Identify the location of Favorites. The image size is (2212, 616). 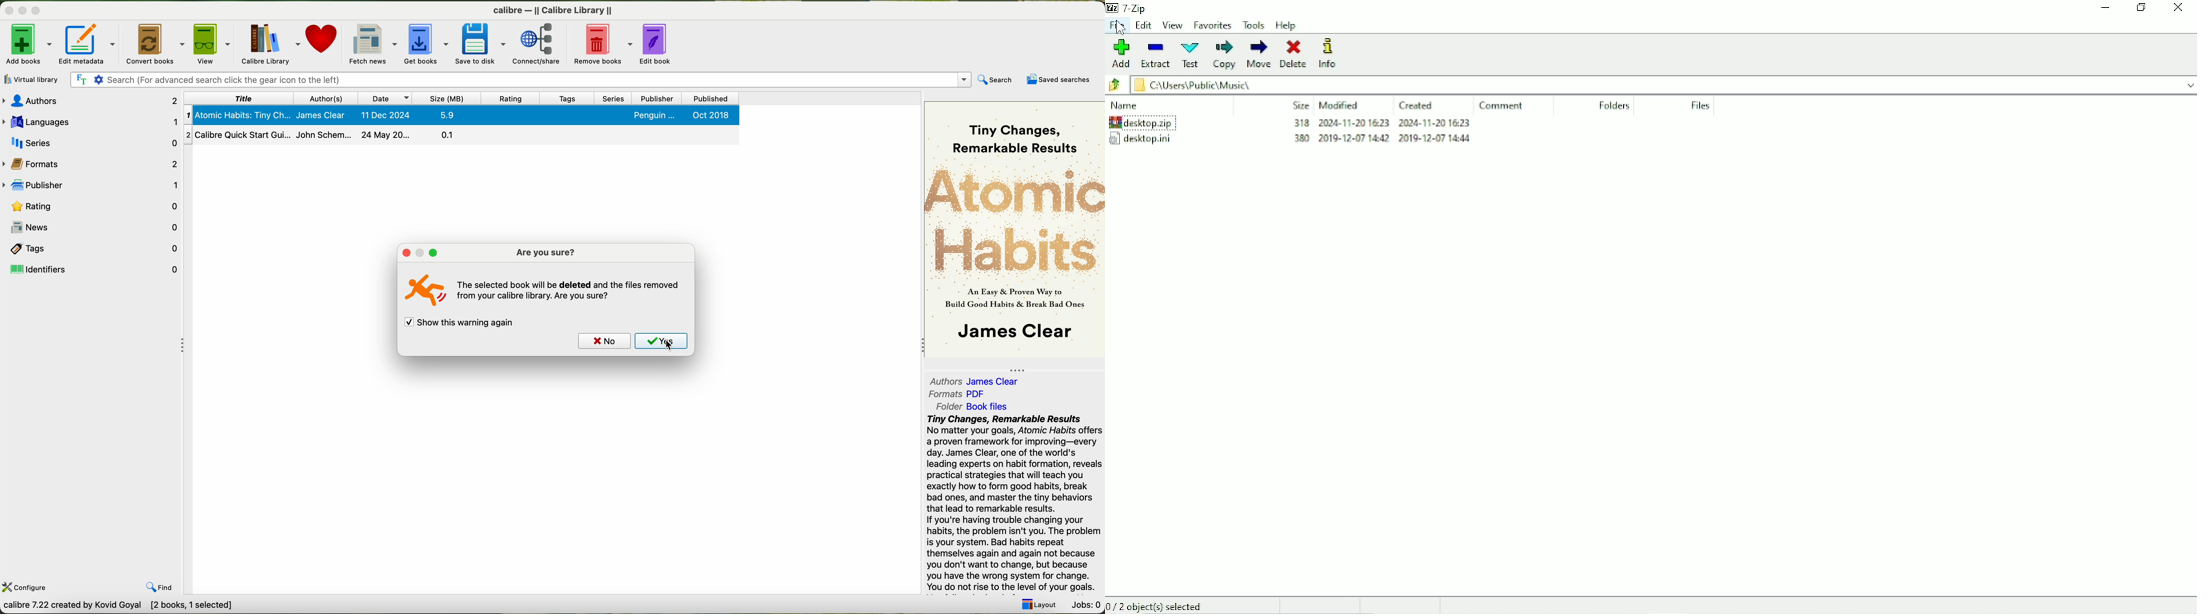
(1214, 25).